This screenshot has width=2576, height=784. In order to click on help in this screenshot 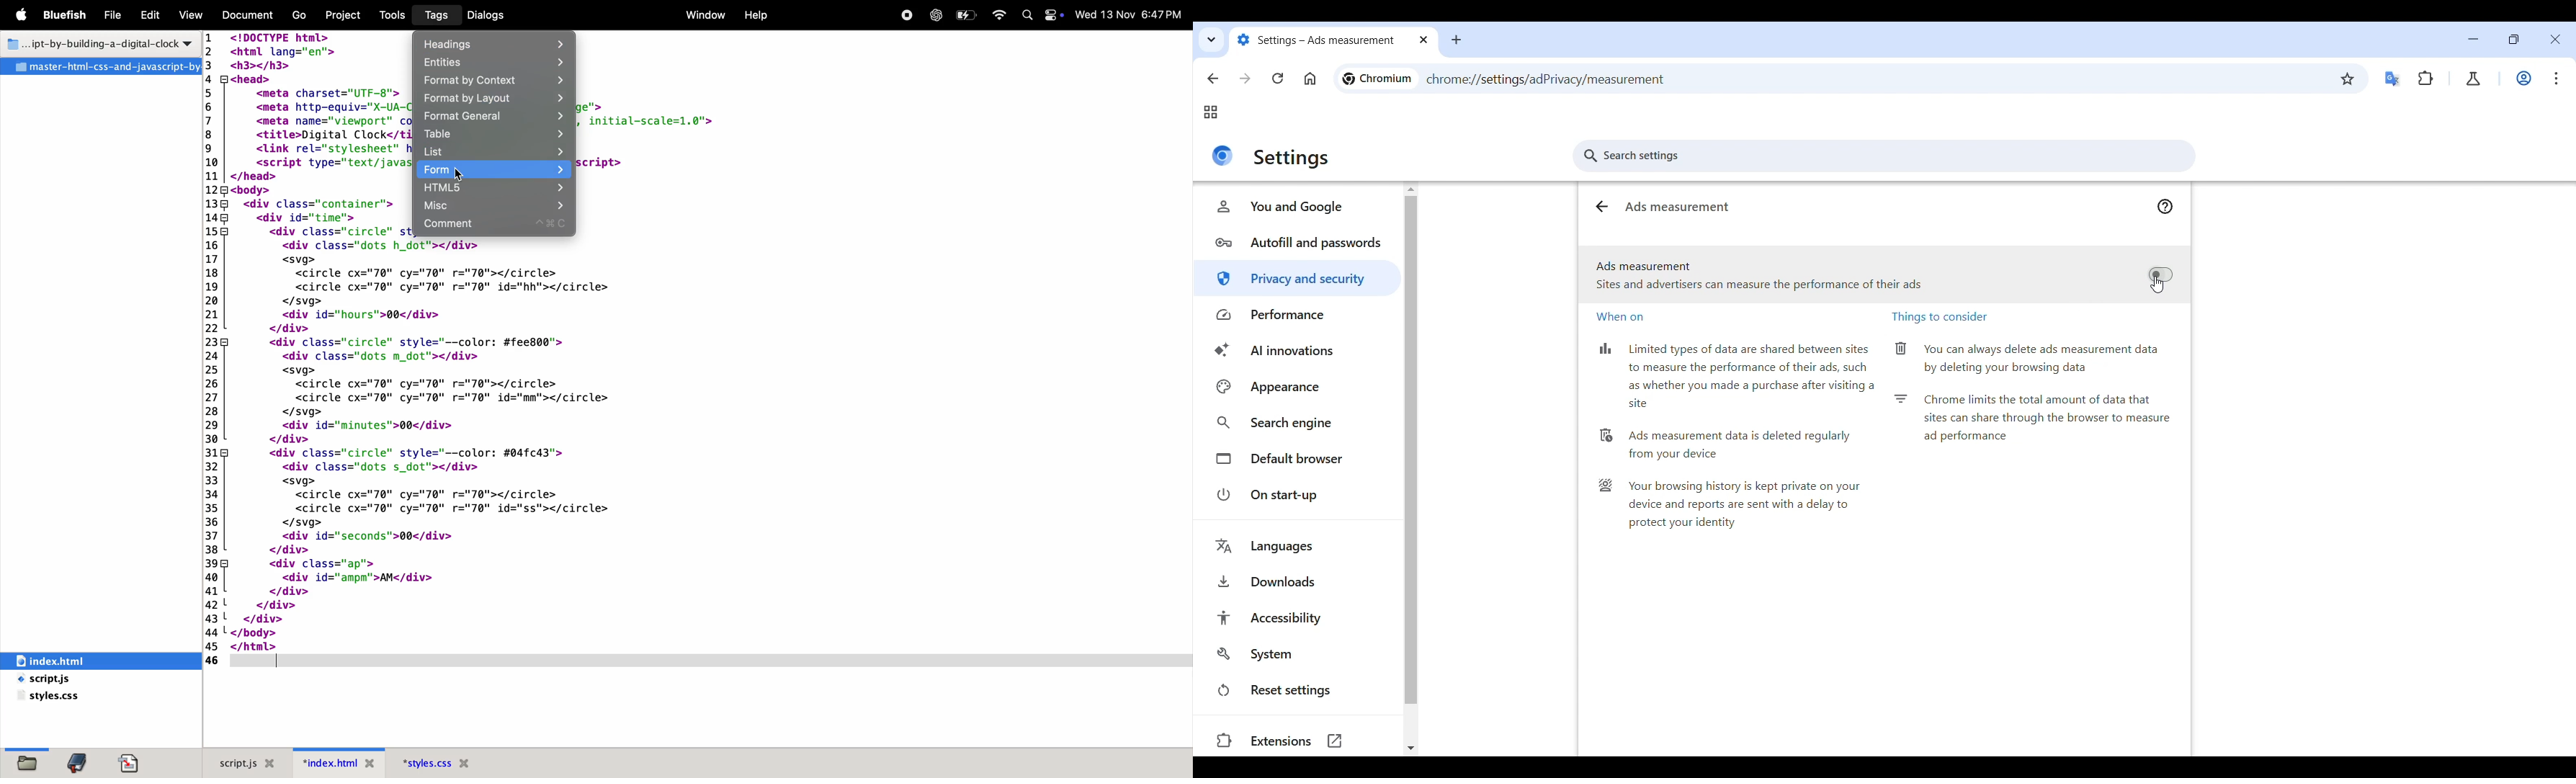, I will do `click(2164, 205)`.